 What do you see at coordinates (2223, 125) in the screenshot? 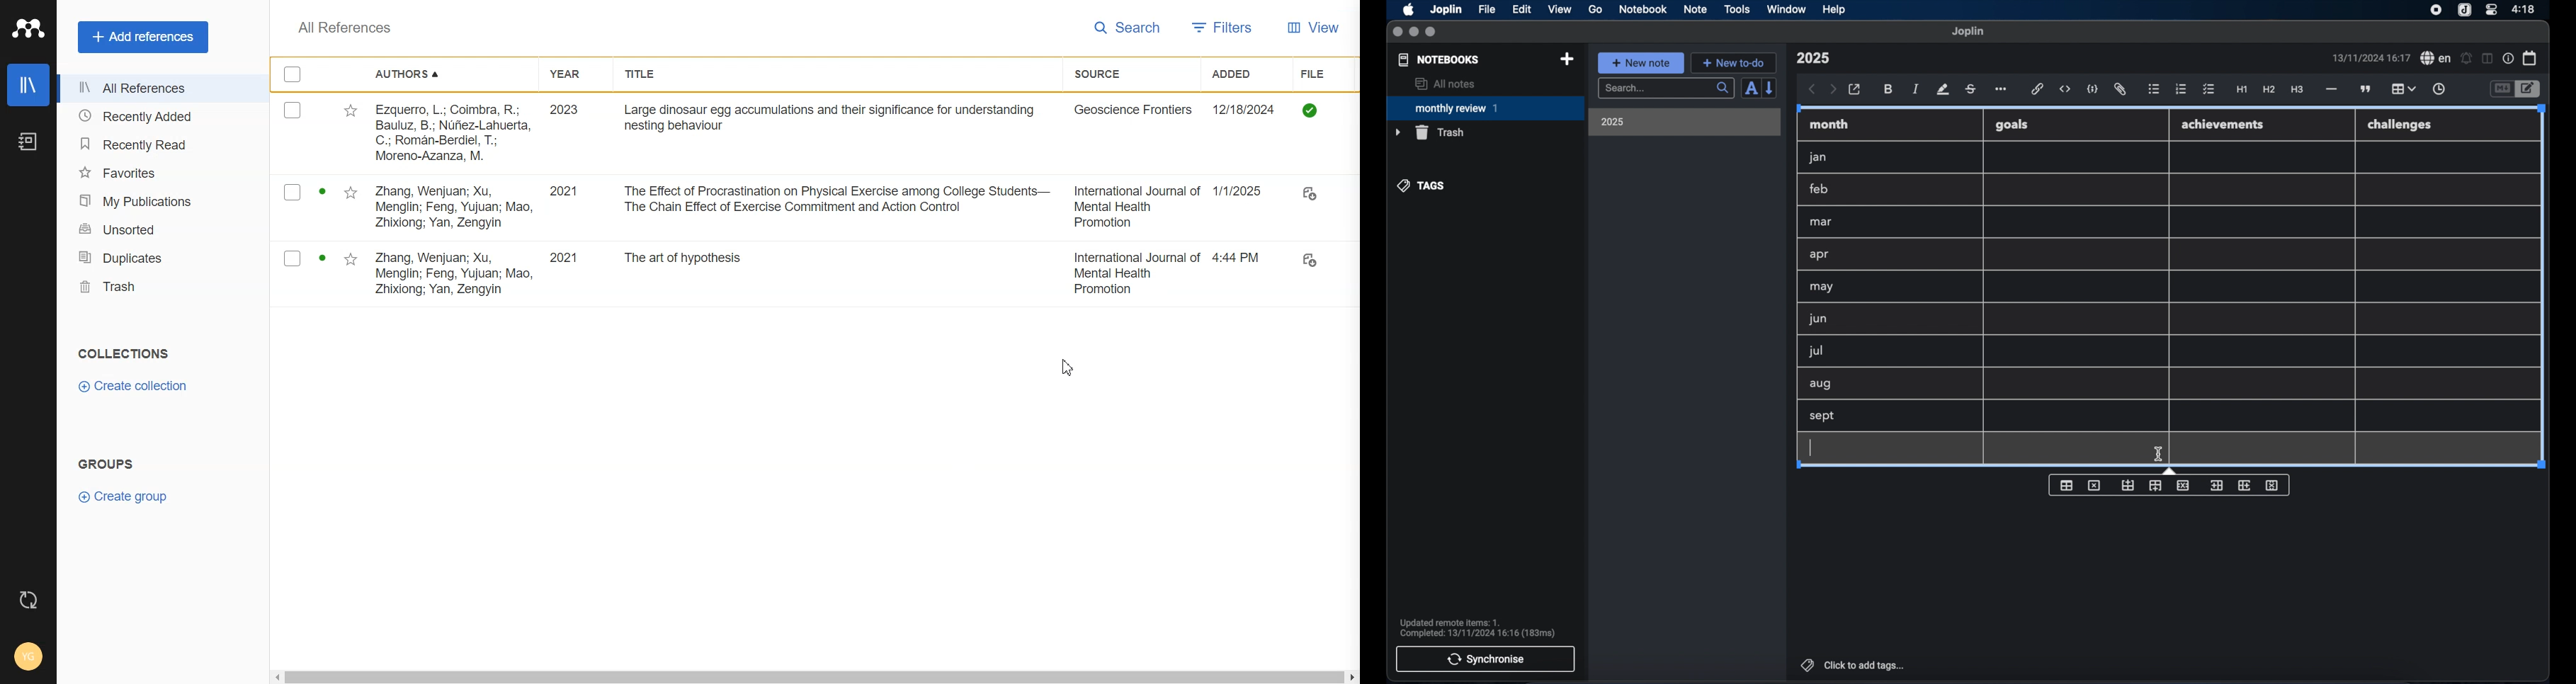
I see `achievements` at bounding box center [2223, 125].